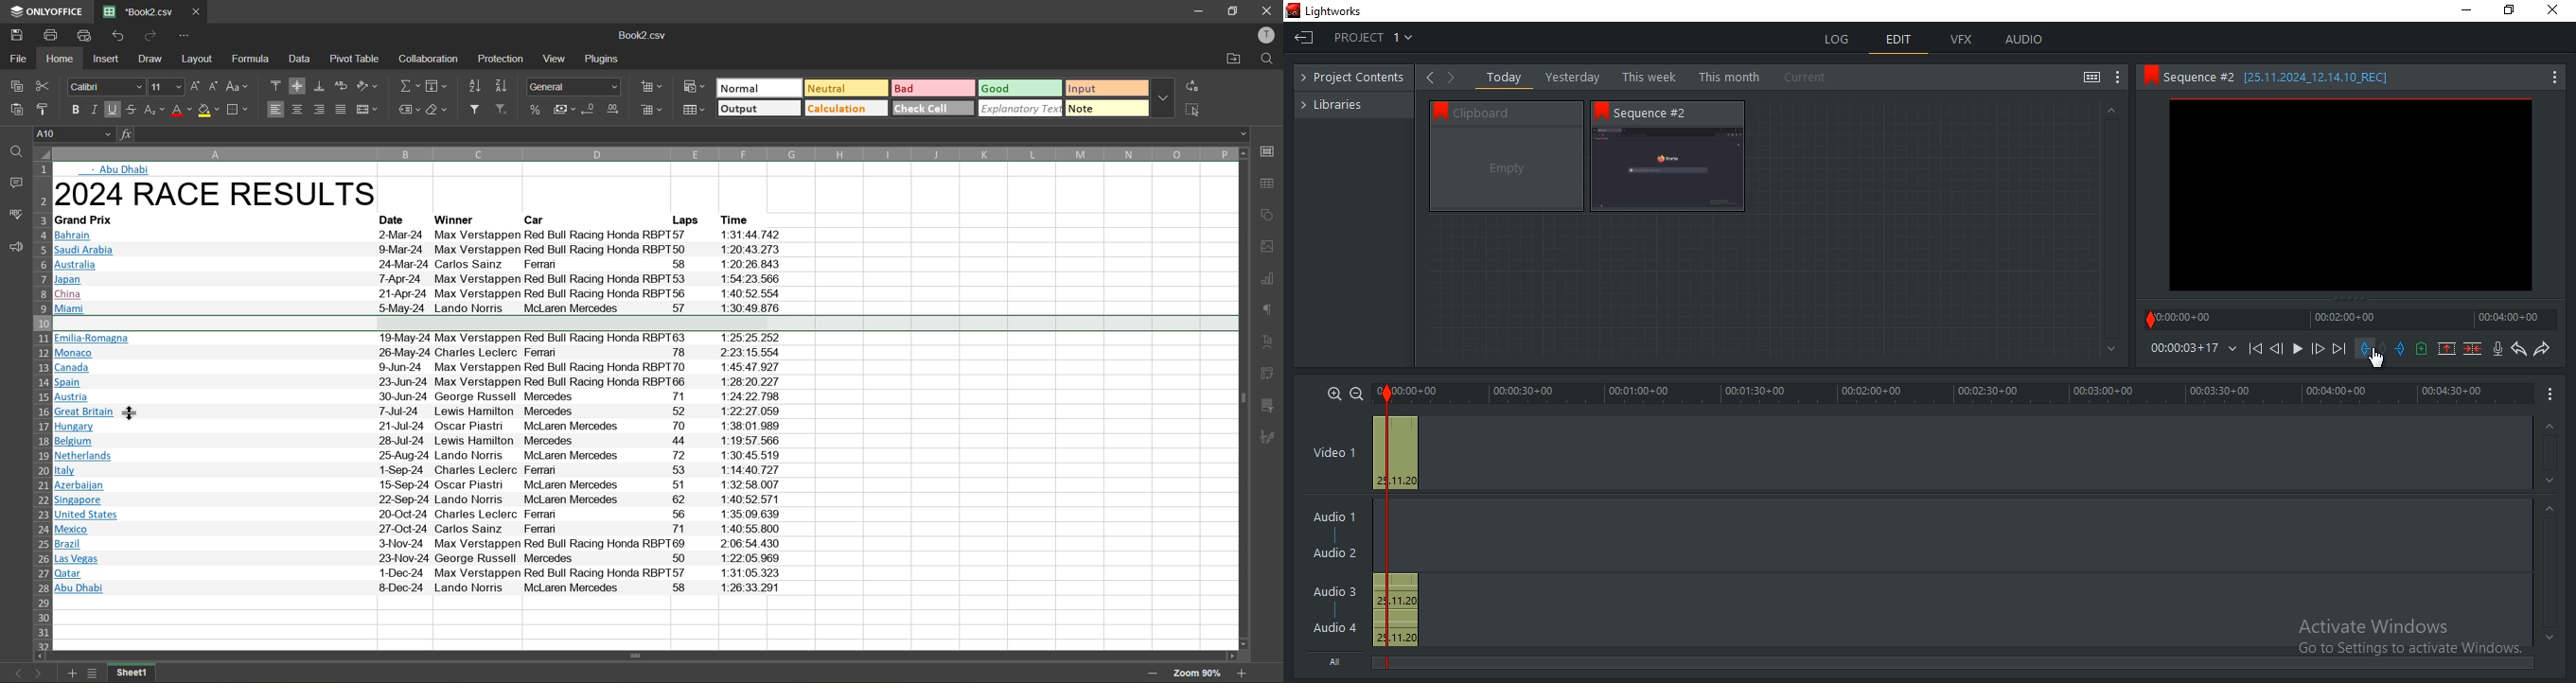  Describe the element at coordinates (132, 109) in the screenshot. I see `strikethrough` at that location.